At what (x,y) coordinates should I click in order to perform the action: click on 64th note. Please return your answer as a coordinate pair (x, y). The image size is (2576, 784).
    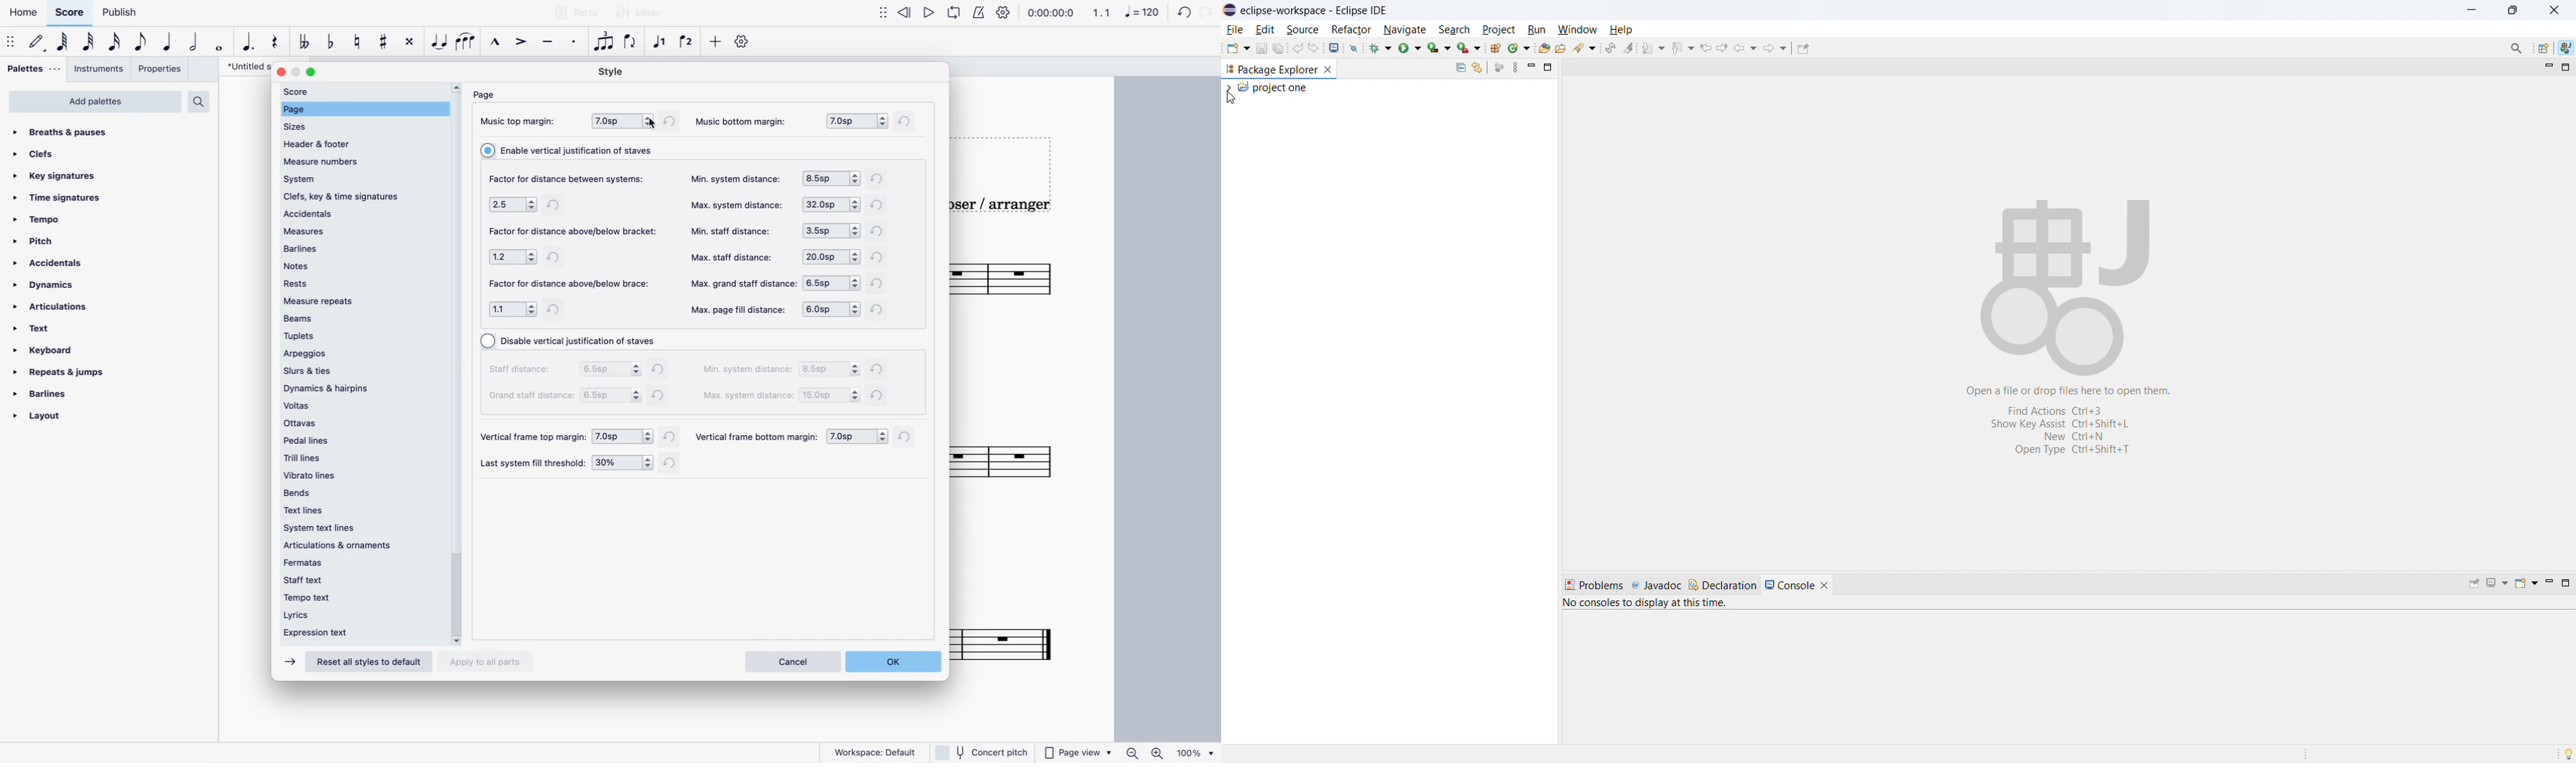
    Looking at the image, I should click on (62, 44).